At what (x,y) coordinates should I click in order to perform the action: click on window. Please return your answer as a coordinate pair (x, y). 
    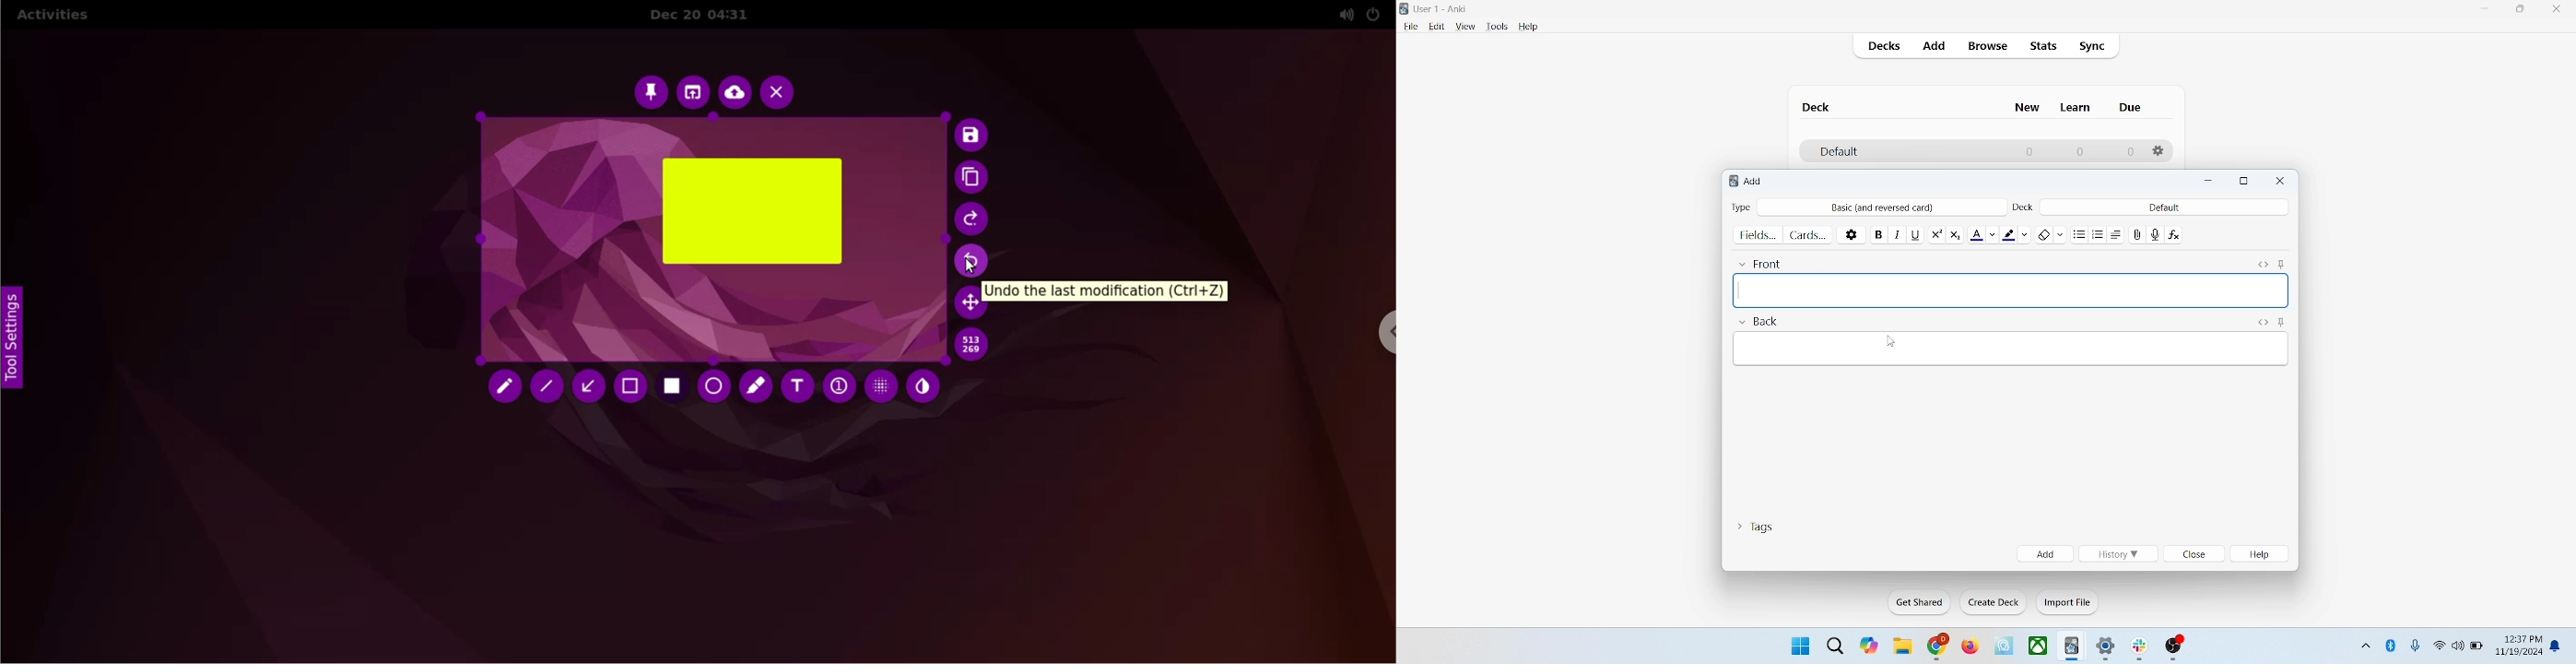
    Looking at the image, I should click on (1798, 645).